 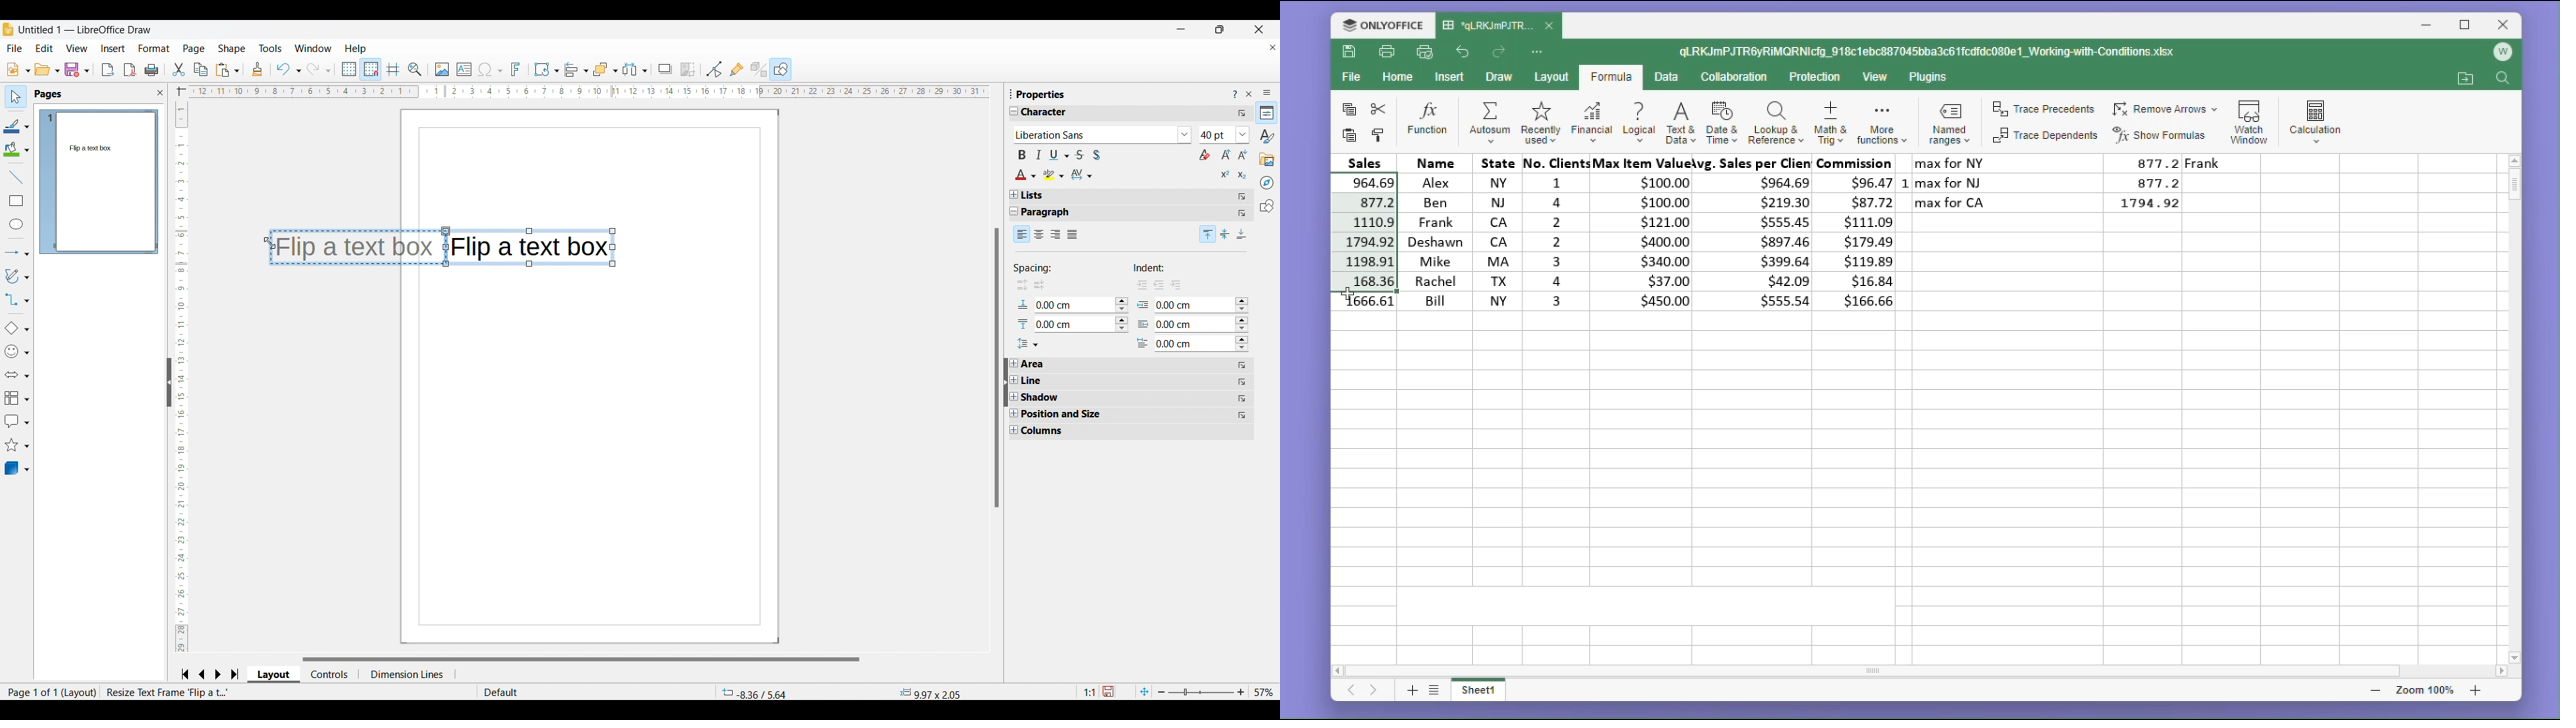 What do you see at coordinates (933, 693) in the screenshot?
I see `9.97x2.05` at bounding box center [933, 693].